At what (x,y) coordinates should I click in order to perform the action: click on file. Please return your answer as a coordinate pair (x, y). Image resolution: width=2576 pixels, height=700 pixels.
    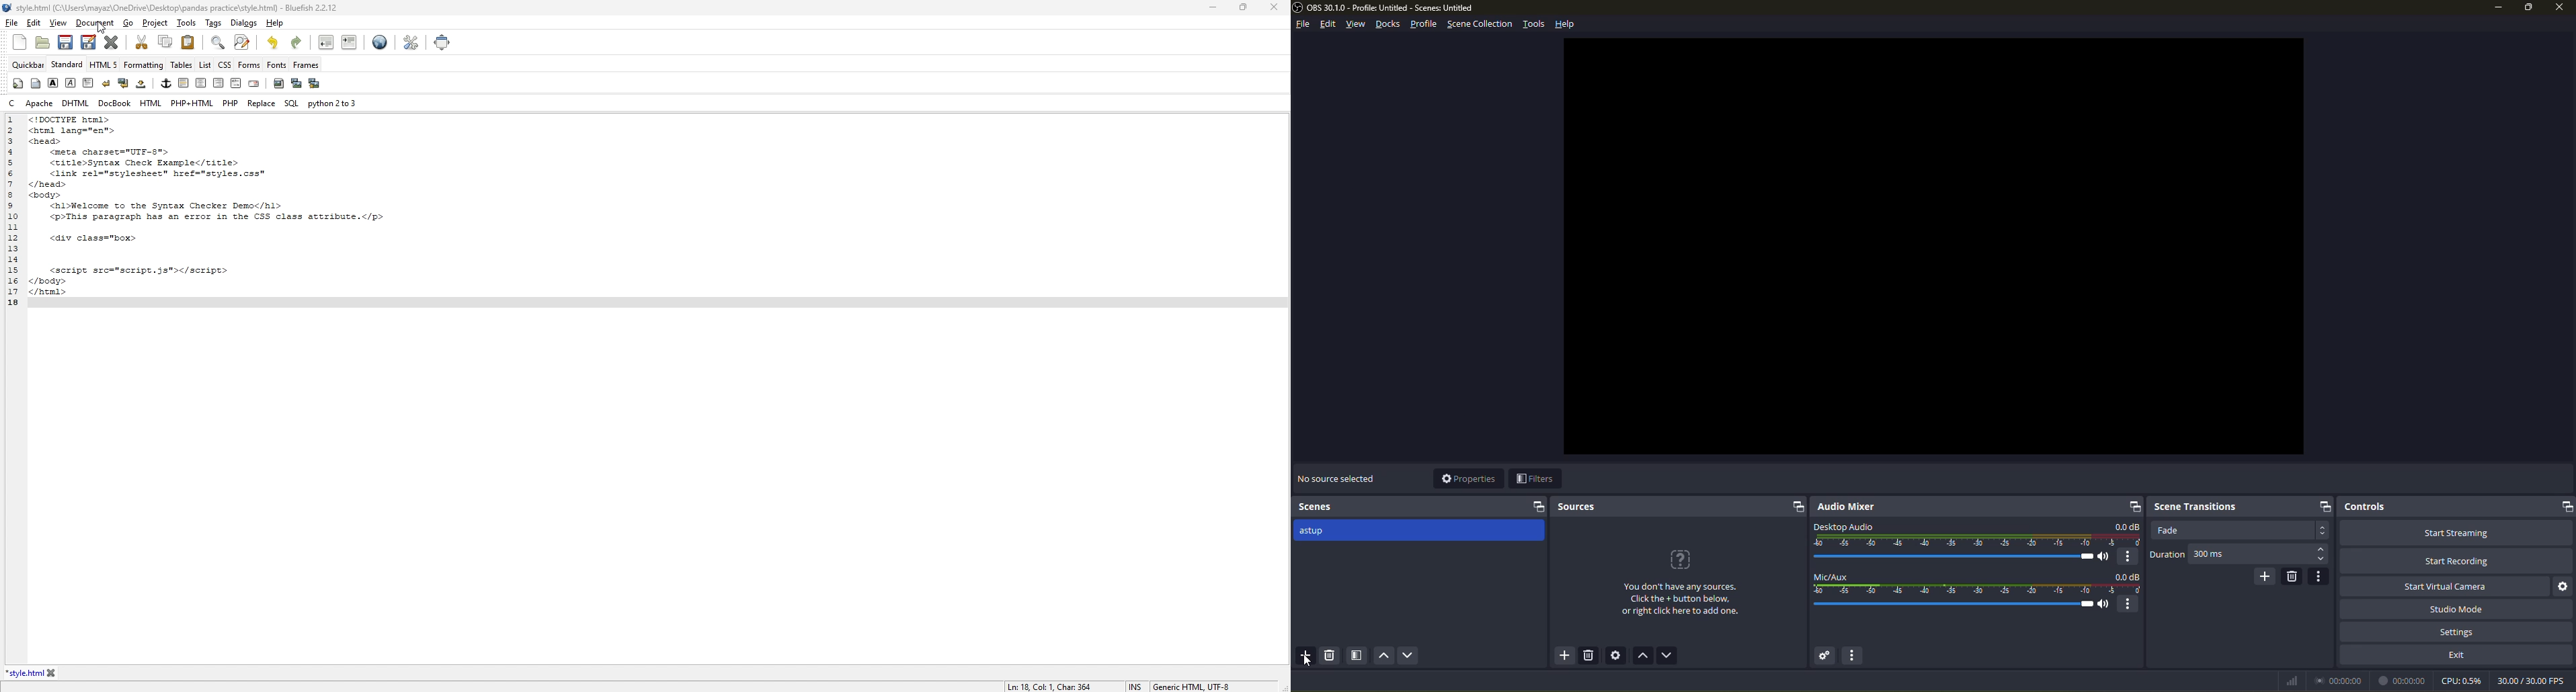
    Looking at the image, I should click on (1305, 23).